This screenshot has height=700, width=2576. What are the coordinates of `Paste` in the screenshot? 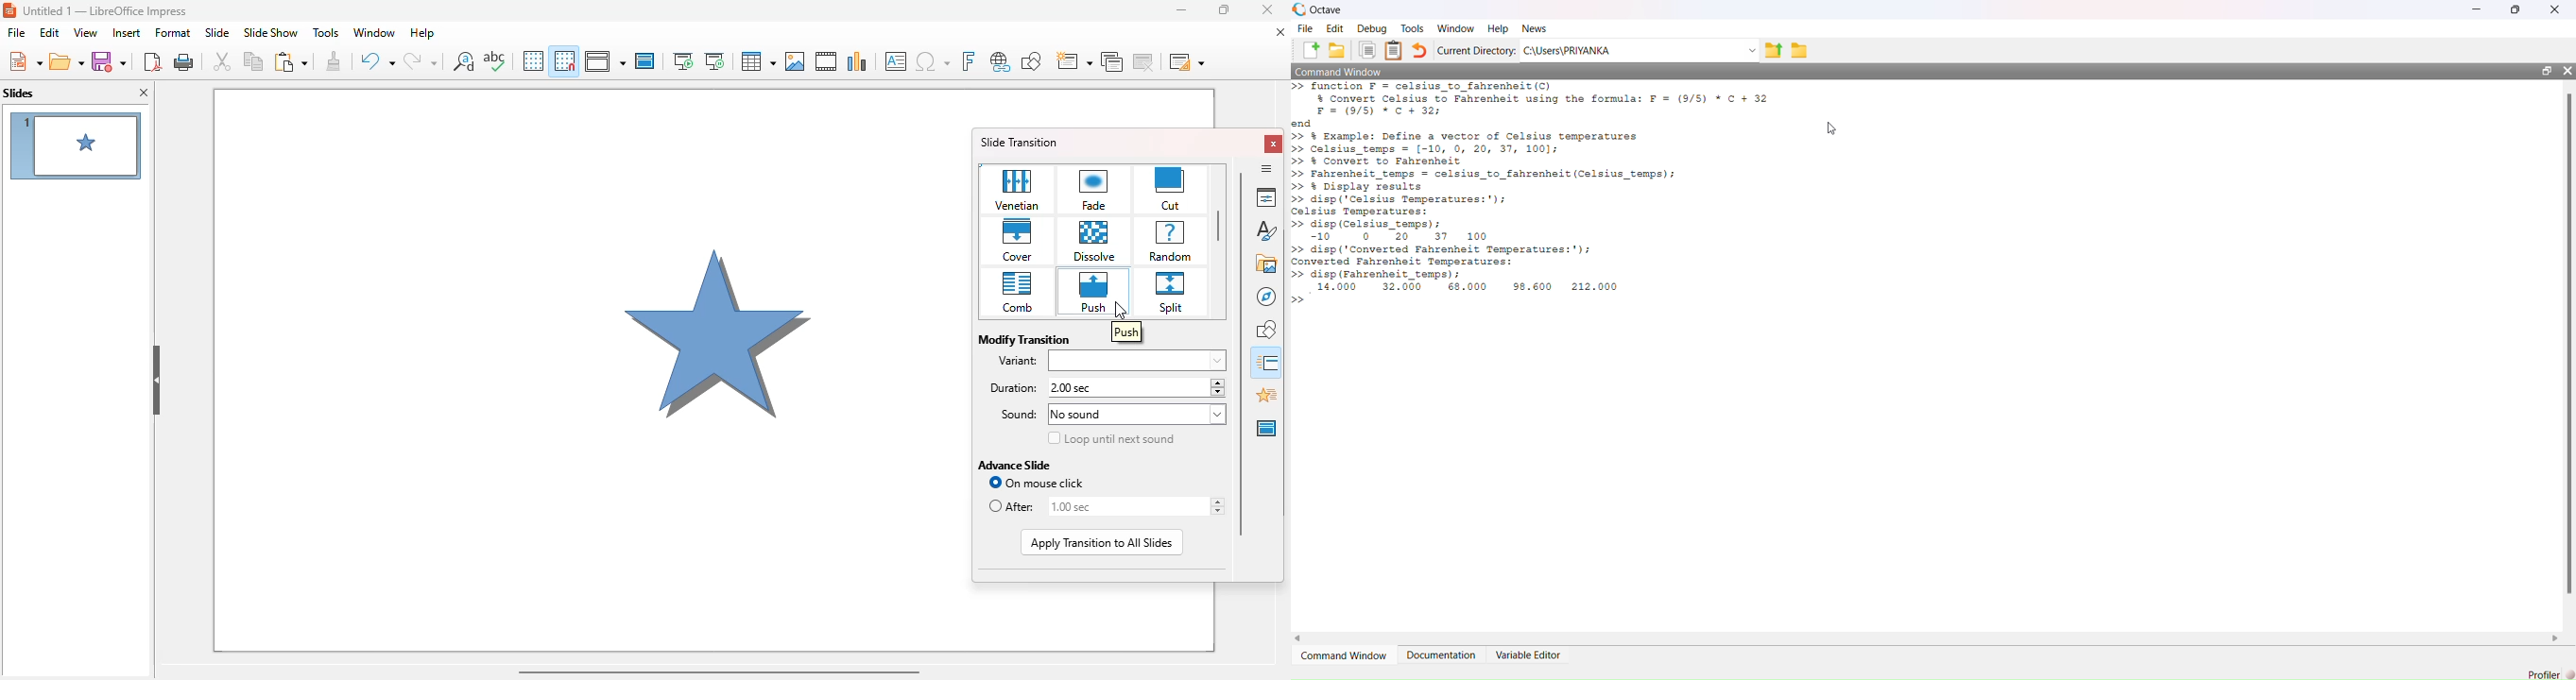 It's located at (1394, 50).